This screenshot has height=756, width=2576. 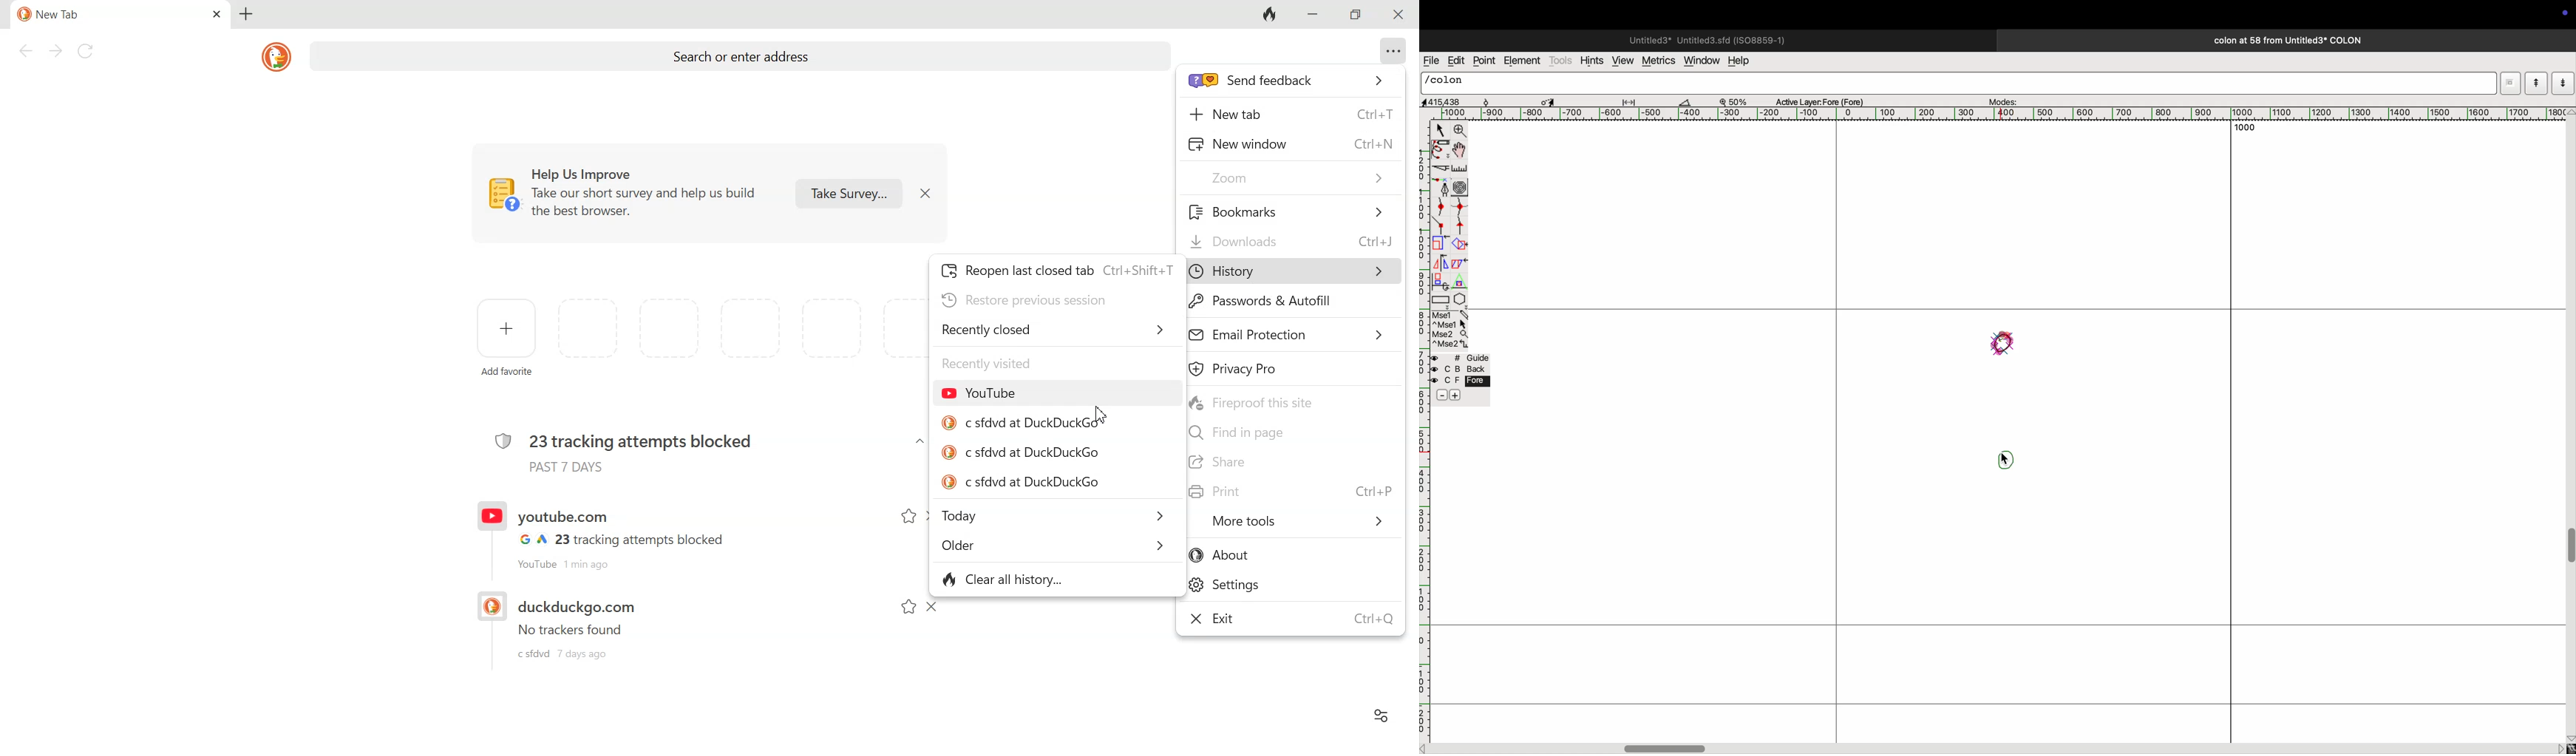 What do you see at coordinates (1463, 379) in the screenshot?
I see `guide` at bounding box center [1463, 379].